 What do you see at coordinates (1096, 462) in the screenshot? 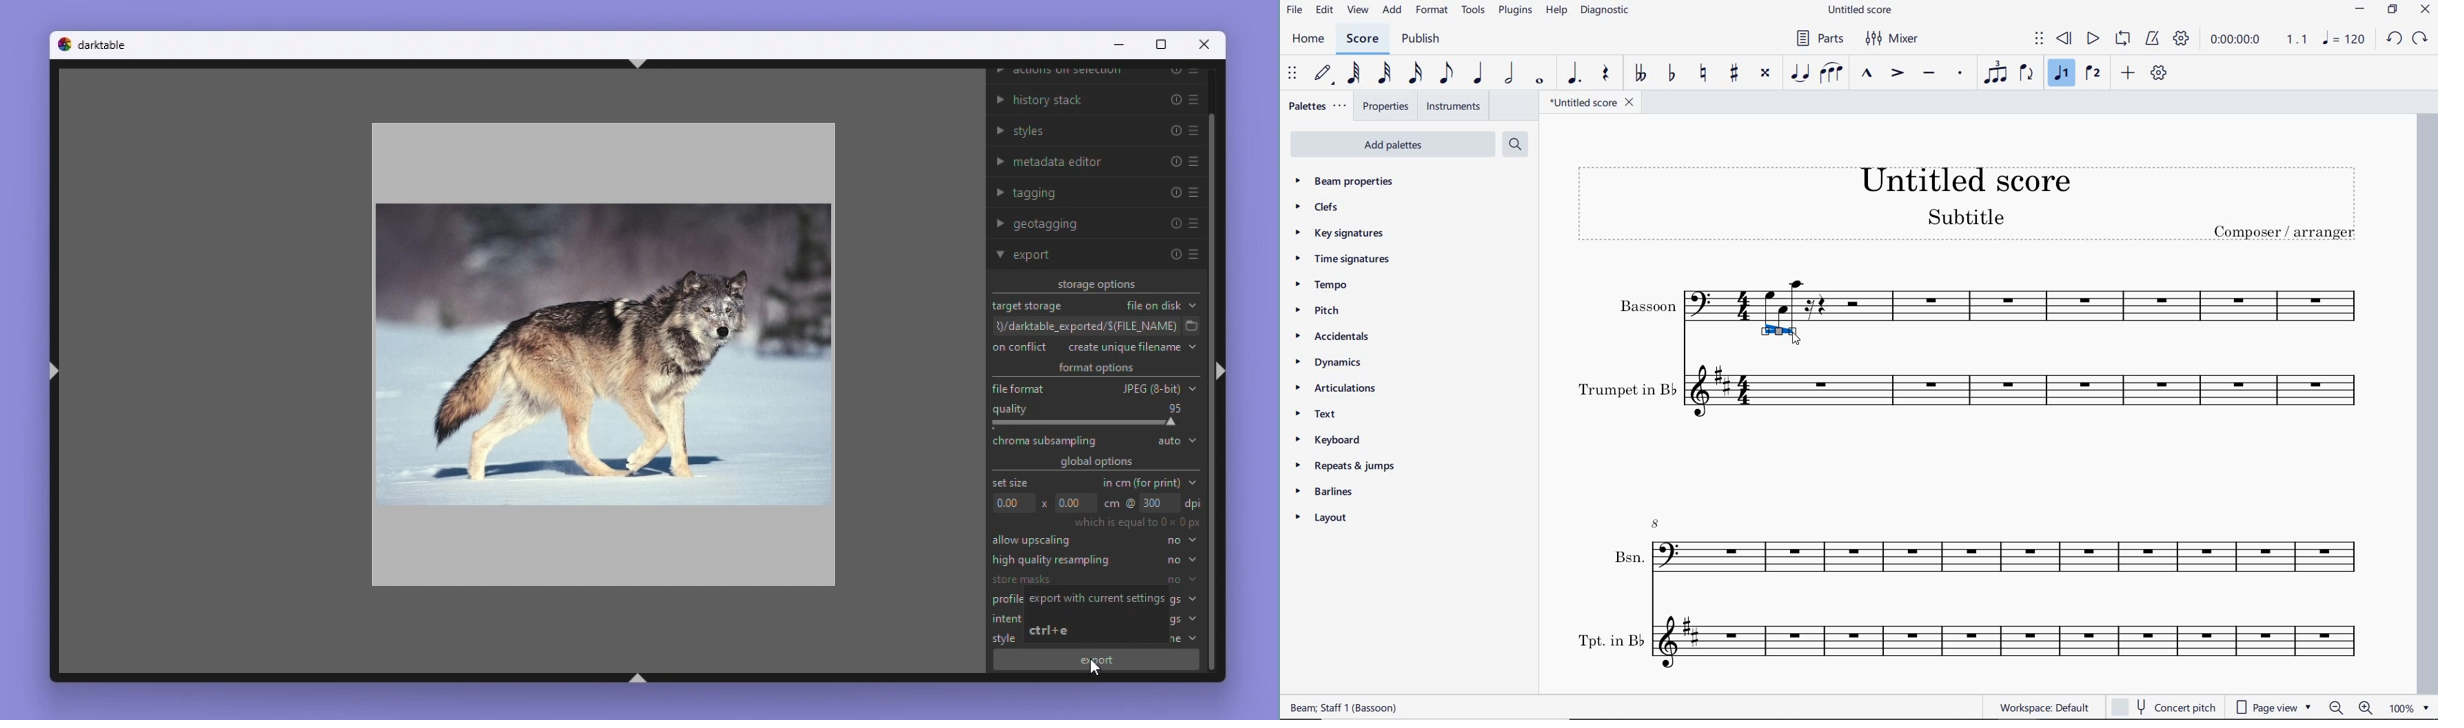
I see `Global options` at bounding box center [1096, 462].